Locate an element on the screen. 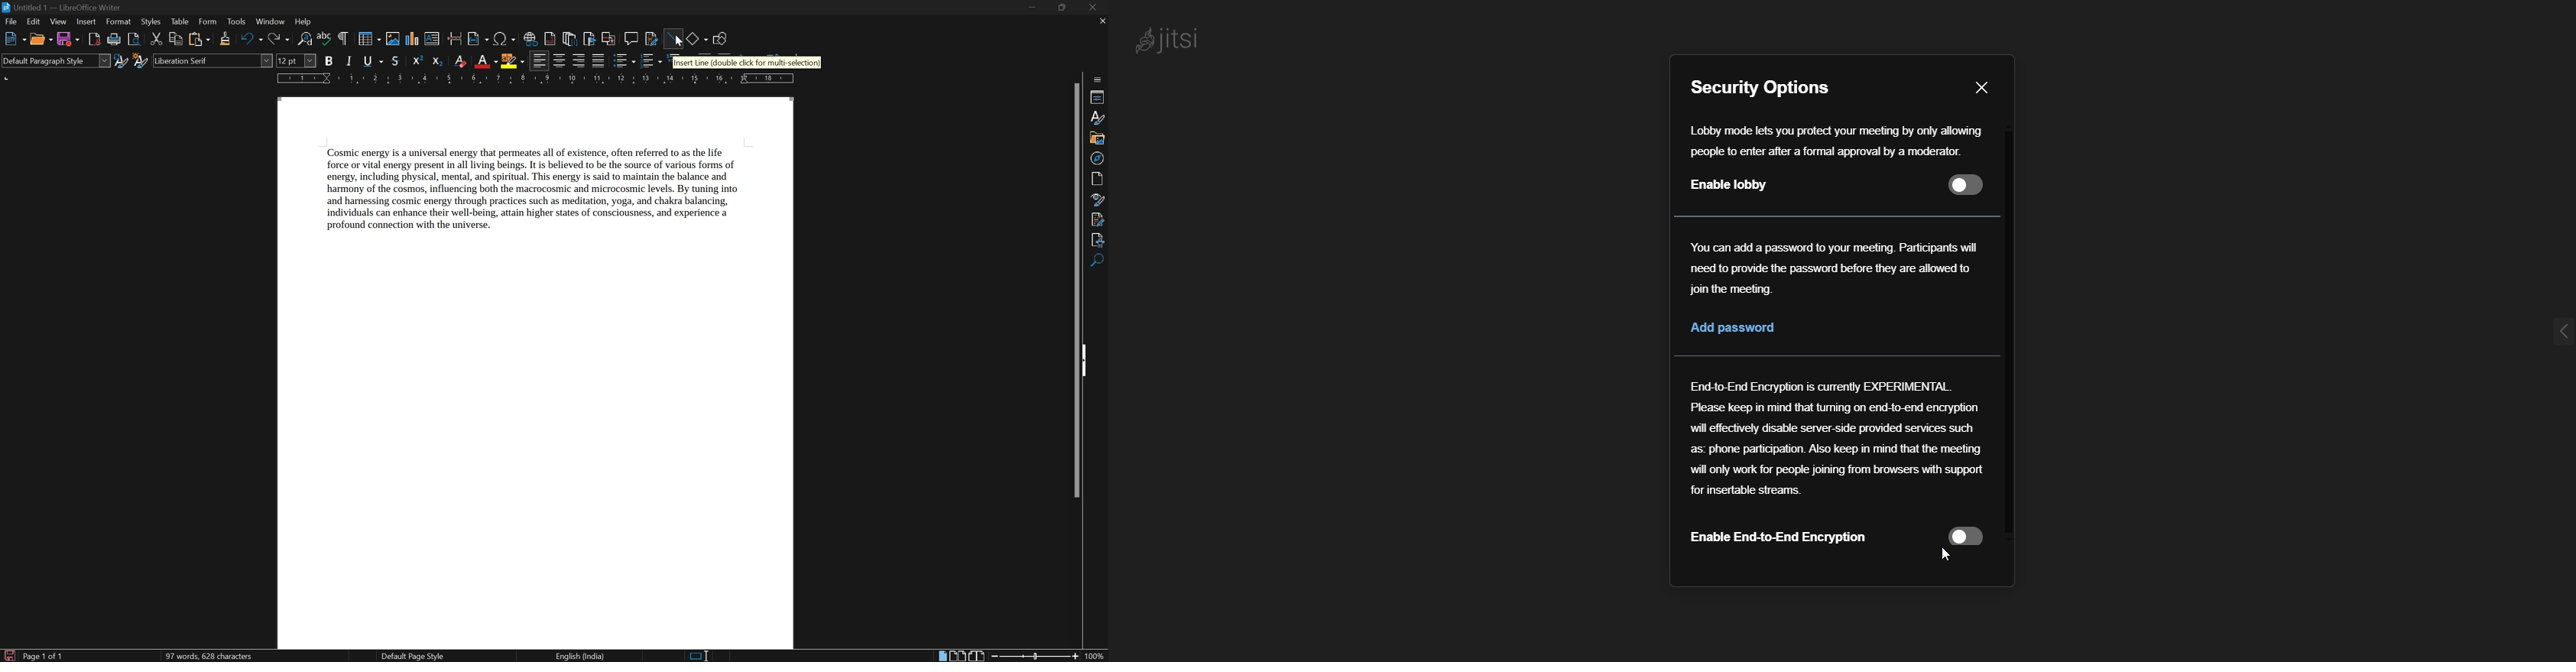 Image resolution: width=2576 pixels, height=672 pixels. print is located at coordinates (114, 40).